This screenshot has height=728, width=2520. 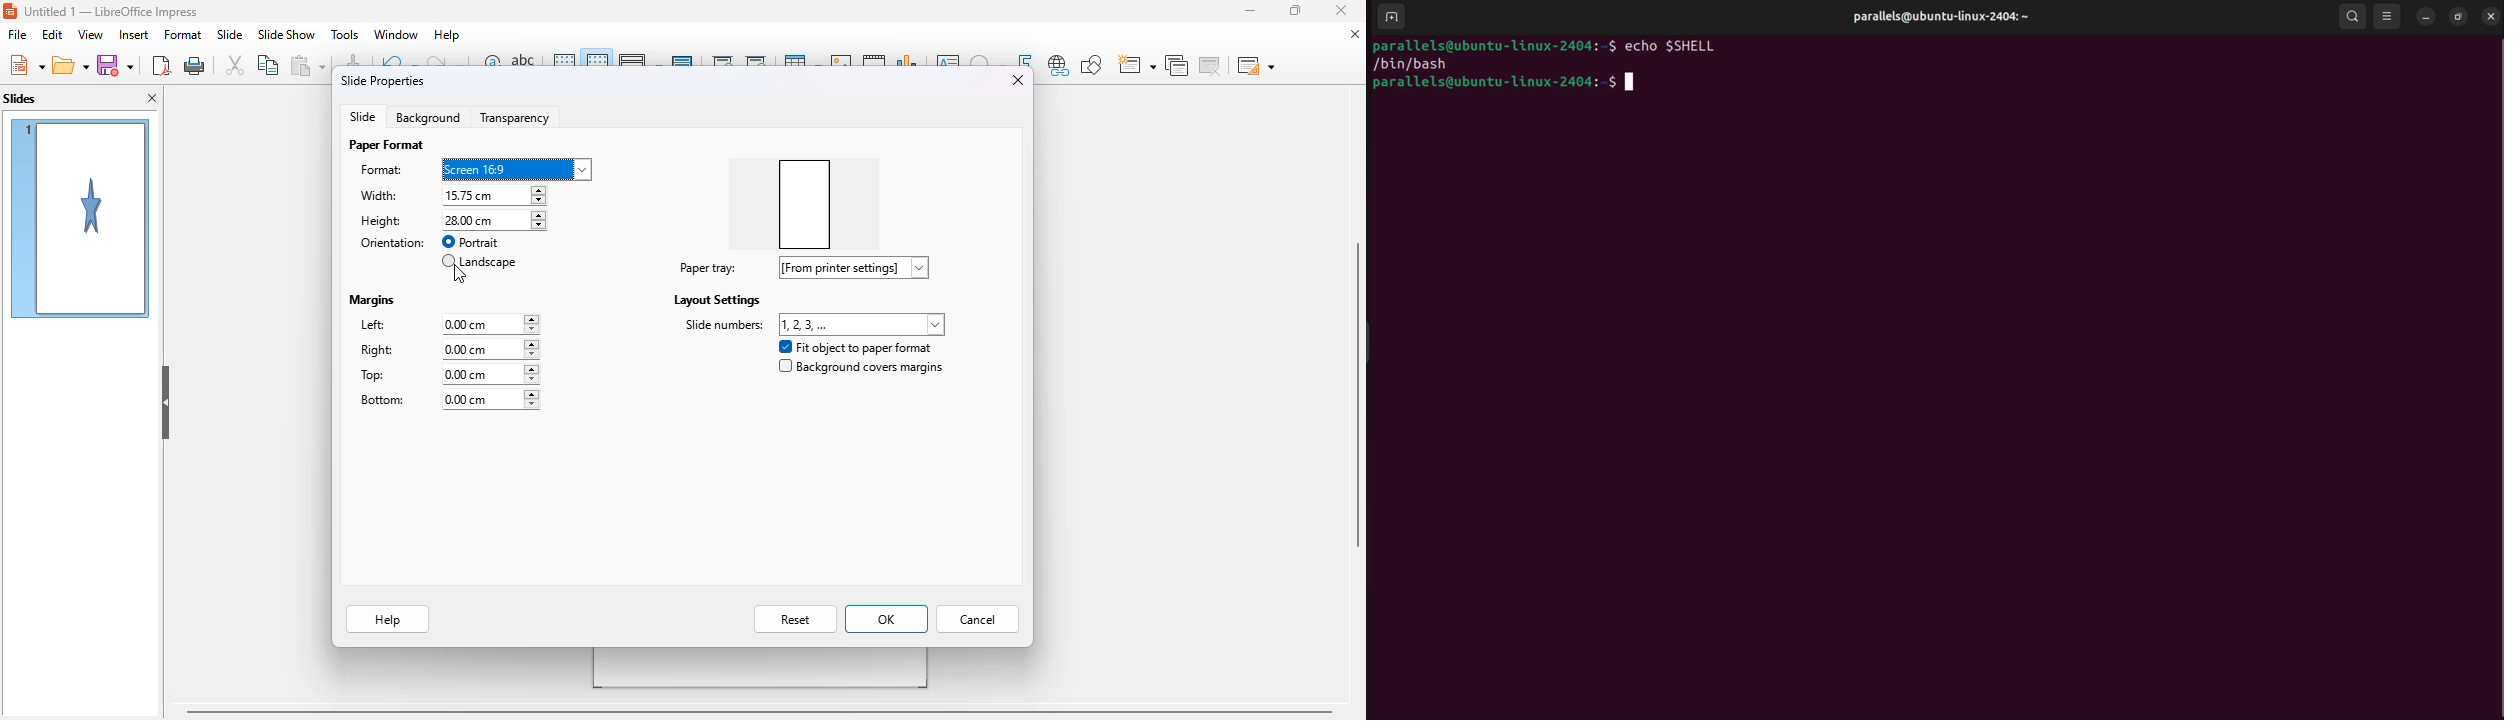 I want to click on bottom, so click(x=381, y=401).